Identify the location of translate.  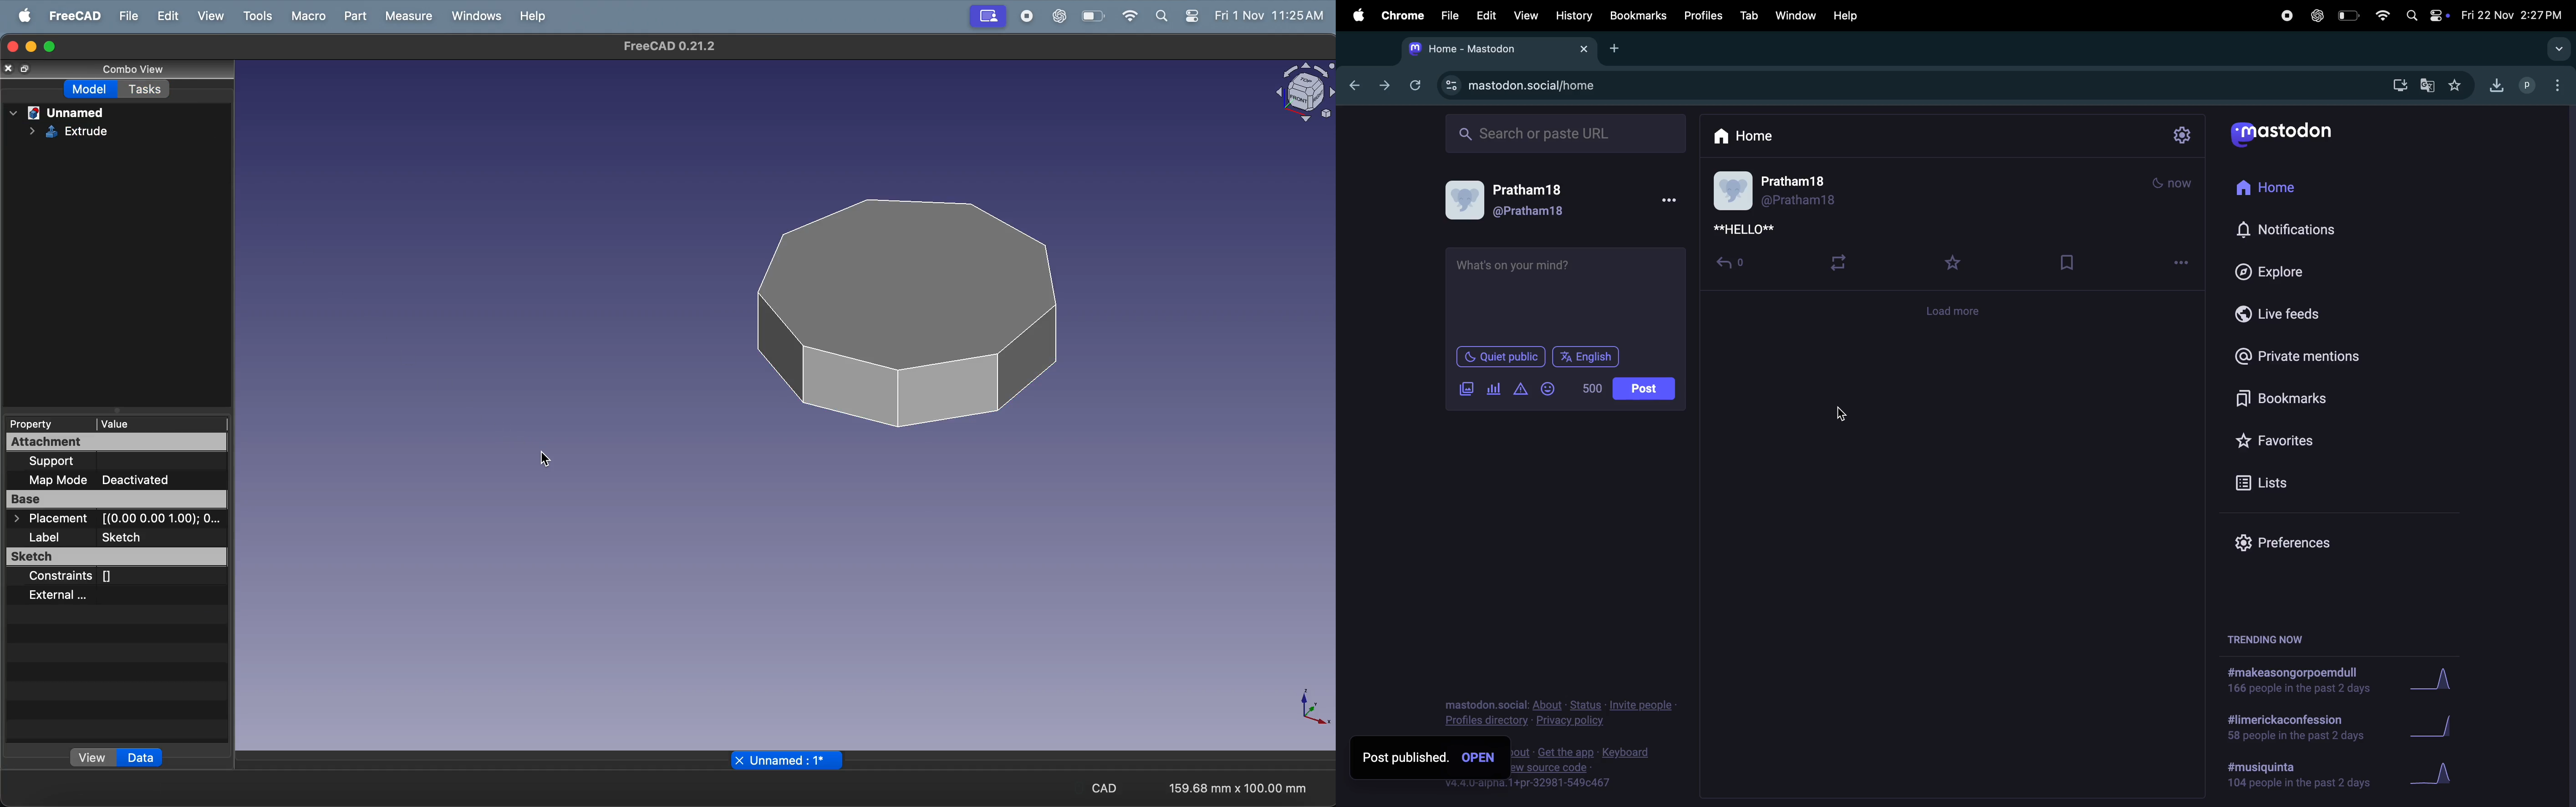
(2428, 82).